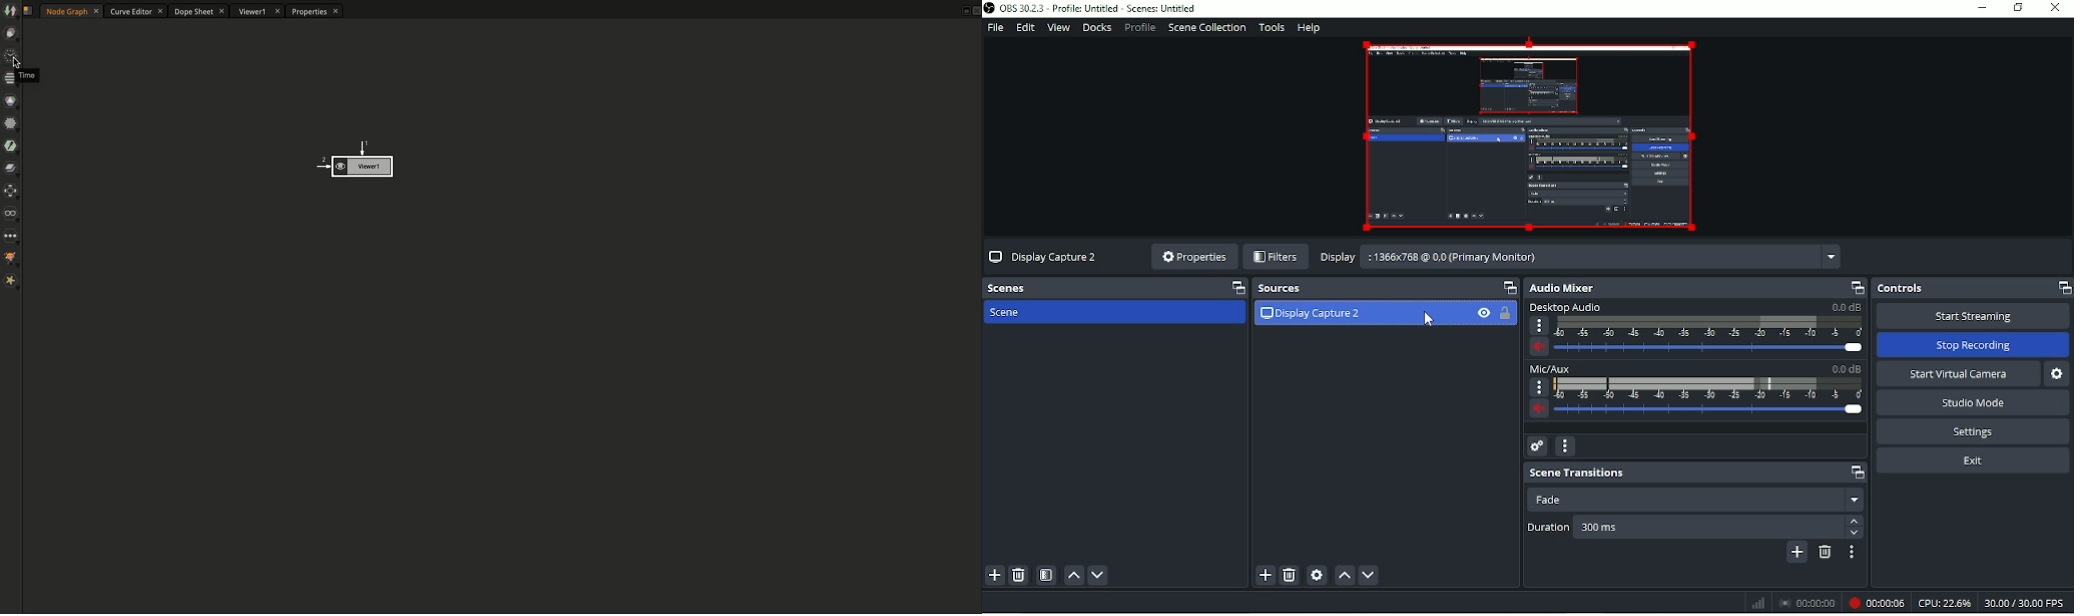 This screenshot has height=616, width=2100. I want to click on 300ms, so click(1698, 527).